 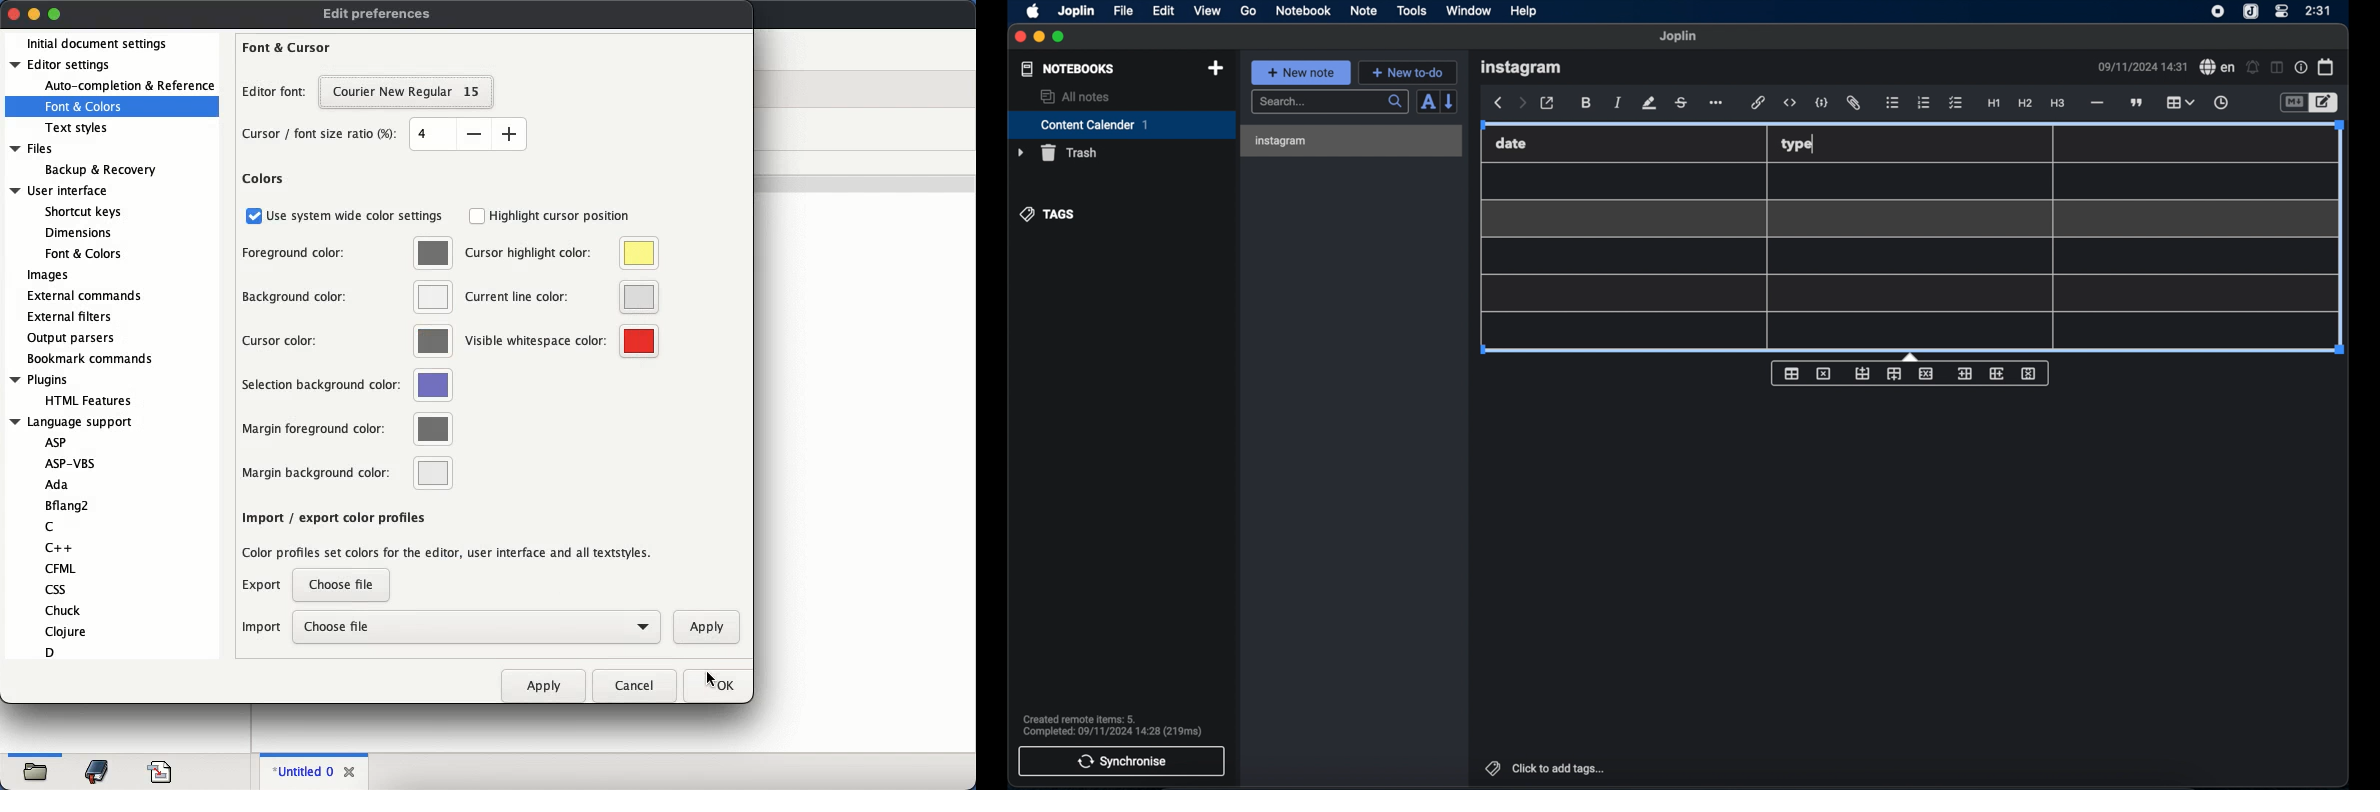 I want to click on new to-do, so click(x=1408, y=72).